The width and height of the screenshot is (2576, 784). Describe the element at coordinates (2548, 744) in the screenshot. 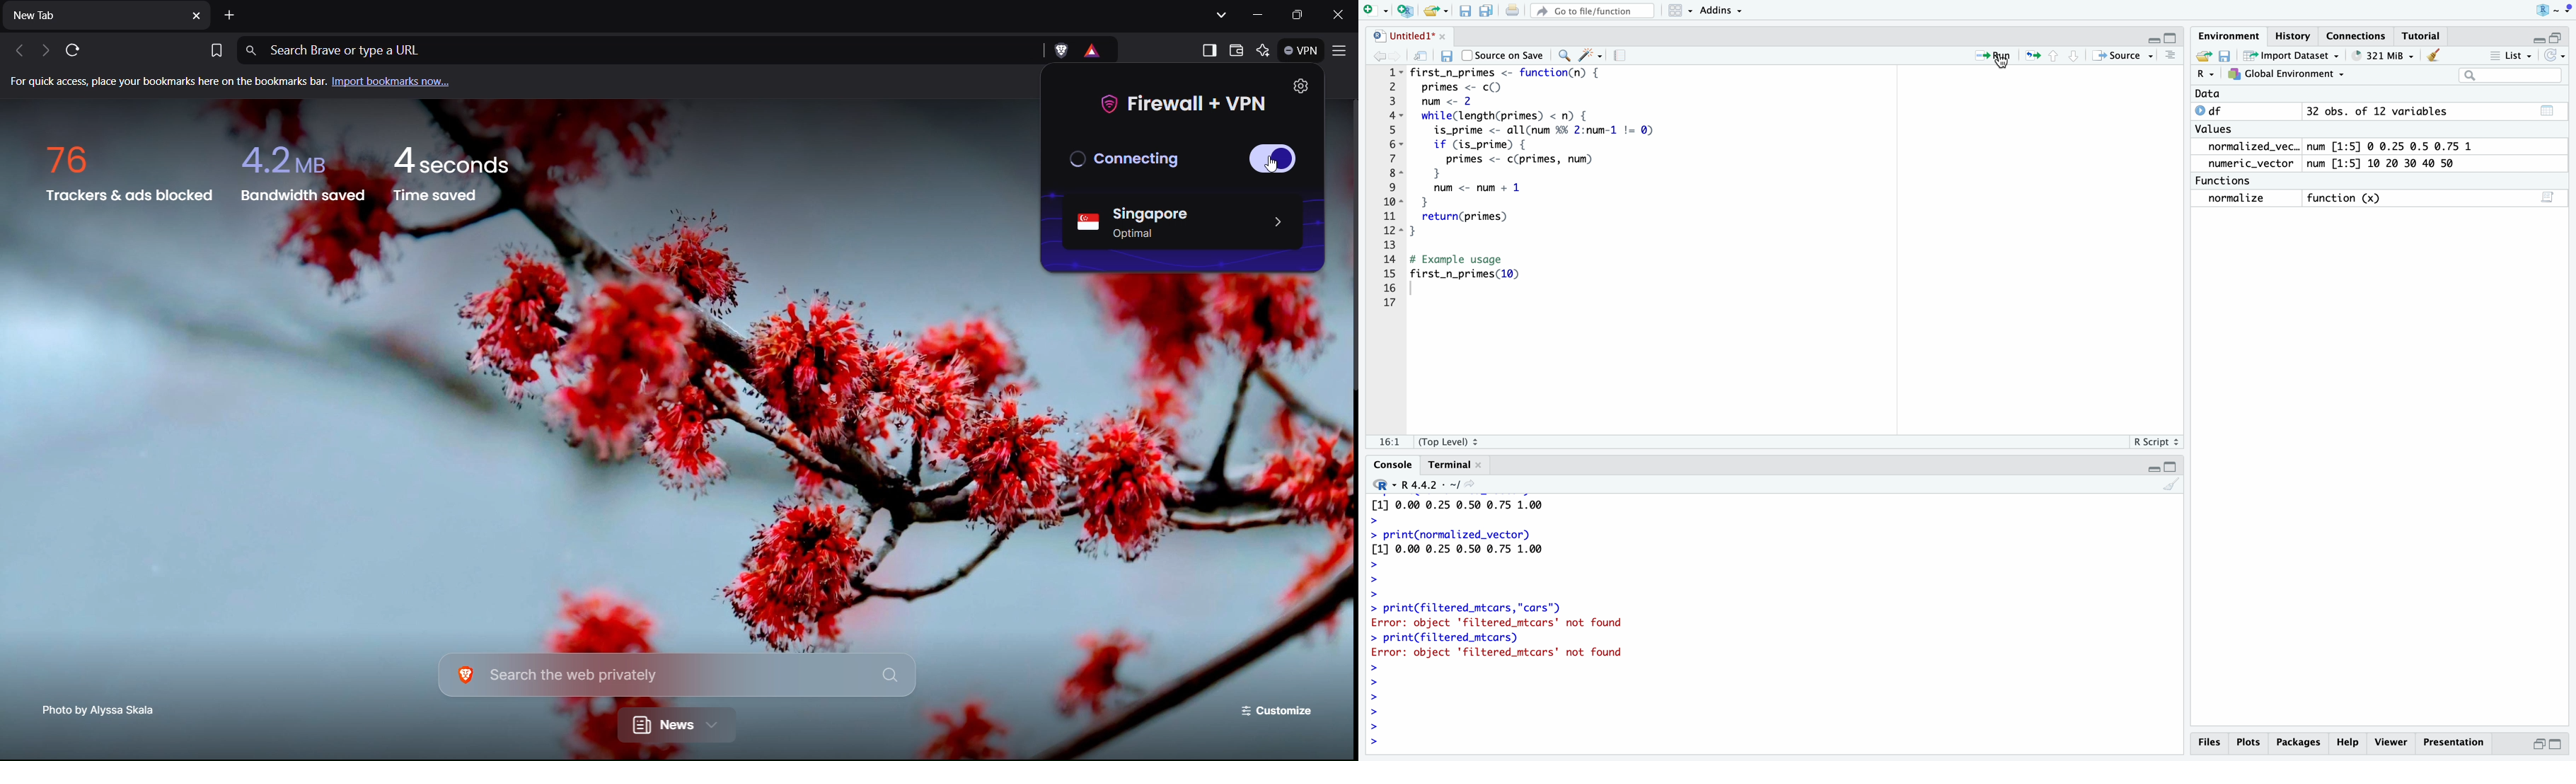

I see `maximize/minimize button` at that location.